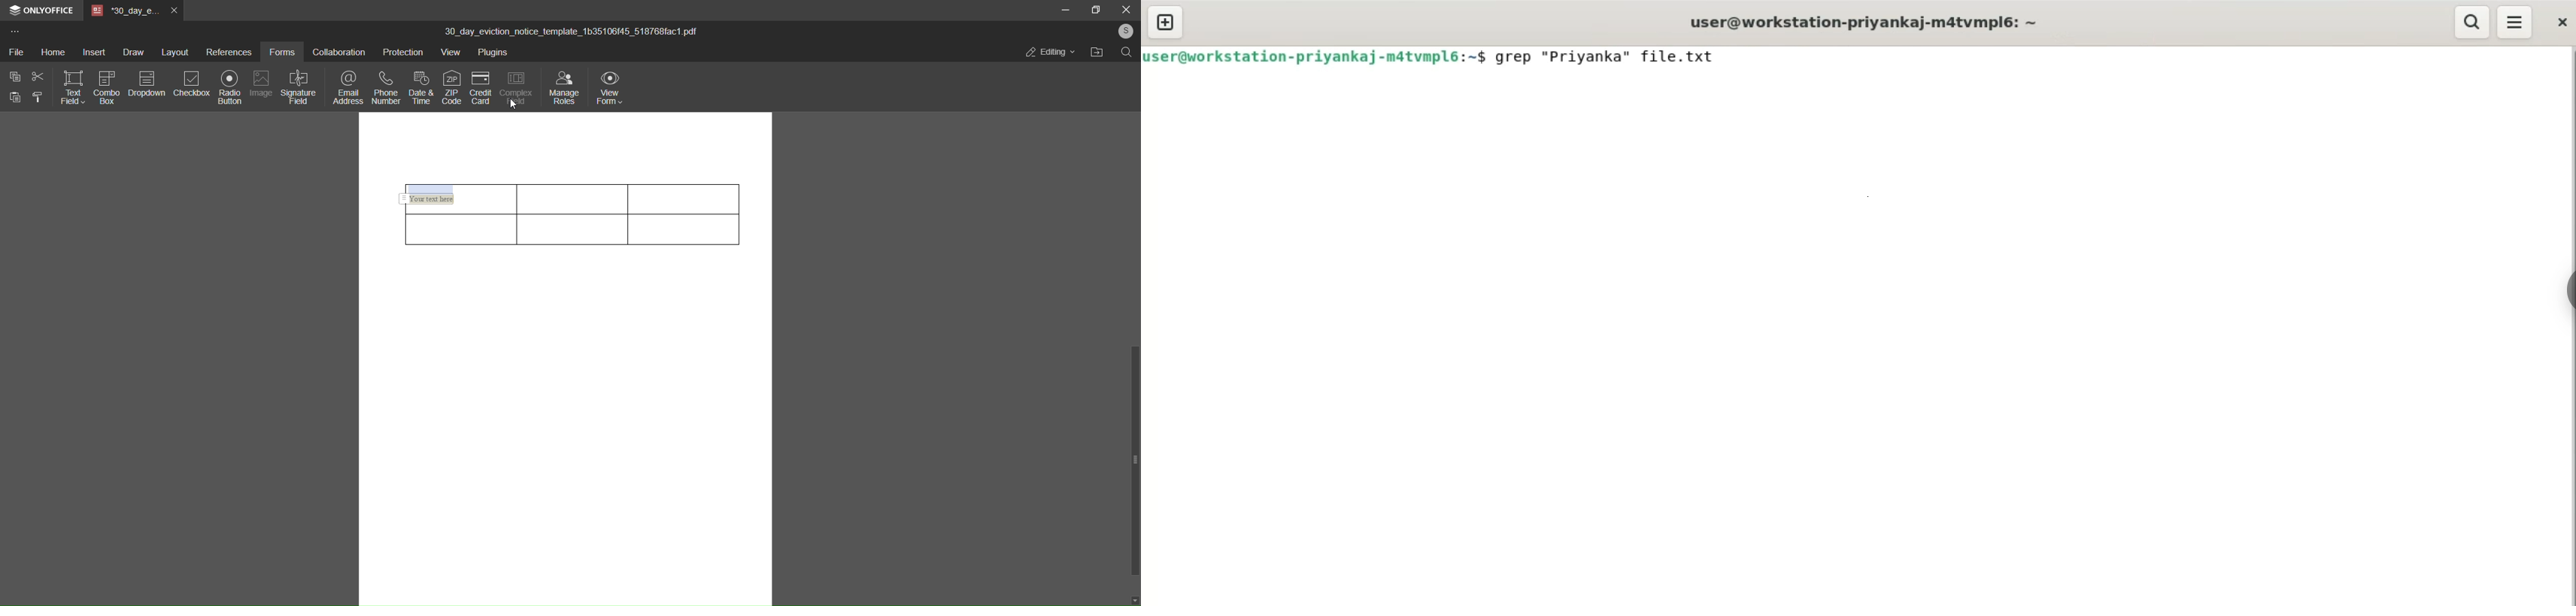 This screenshot has height=616, width=2576. What do you see at coordinates (259, 82) in the screenshot?
I see `image` at bounding box center [259, 82].